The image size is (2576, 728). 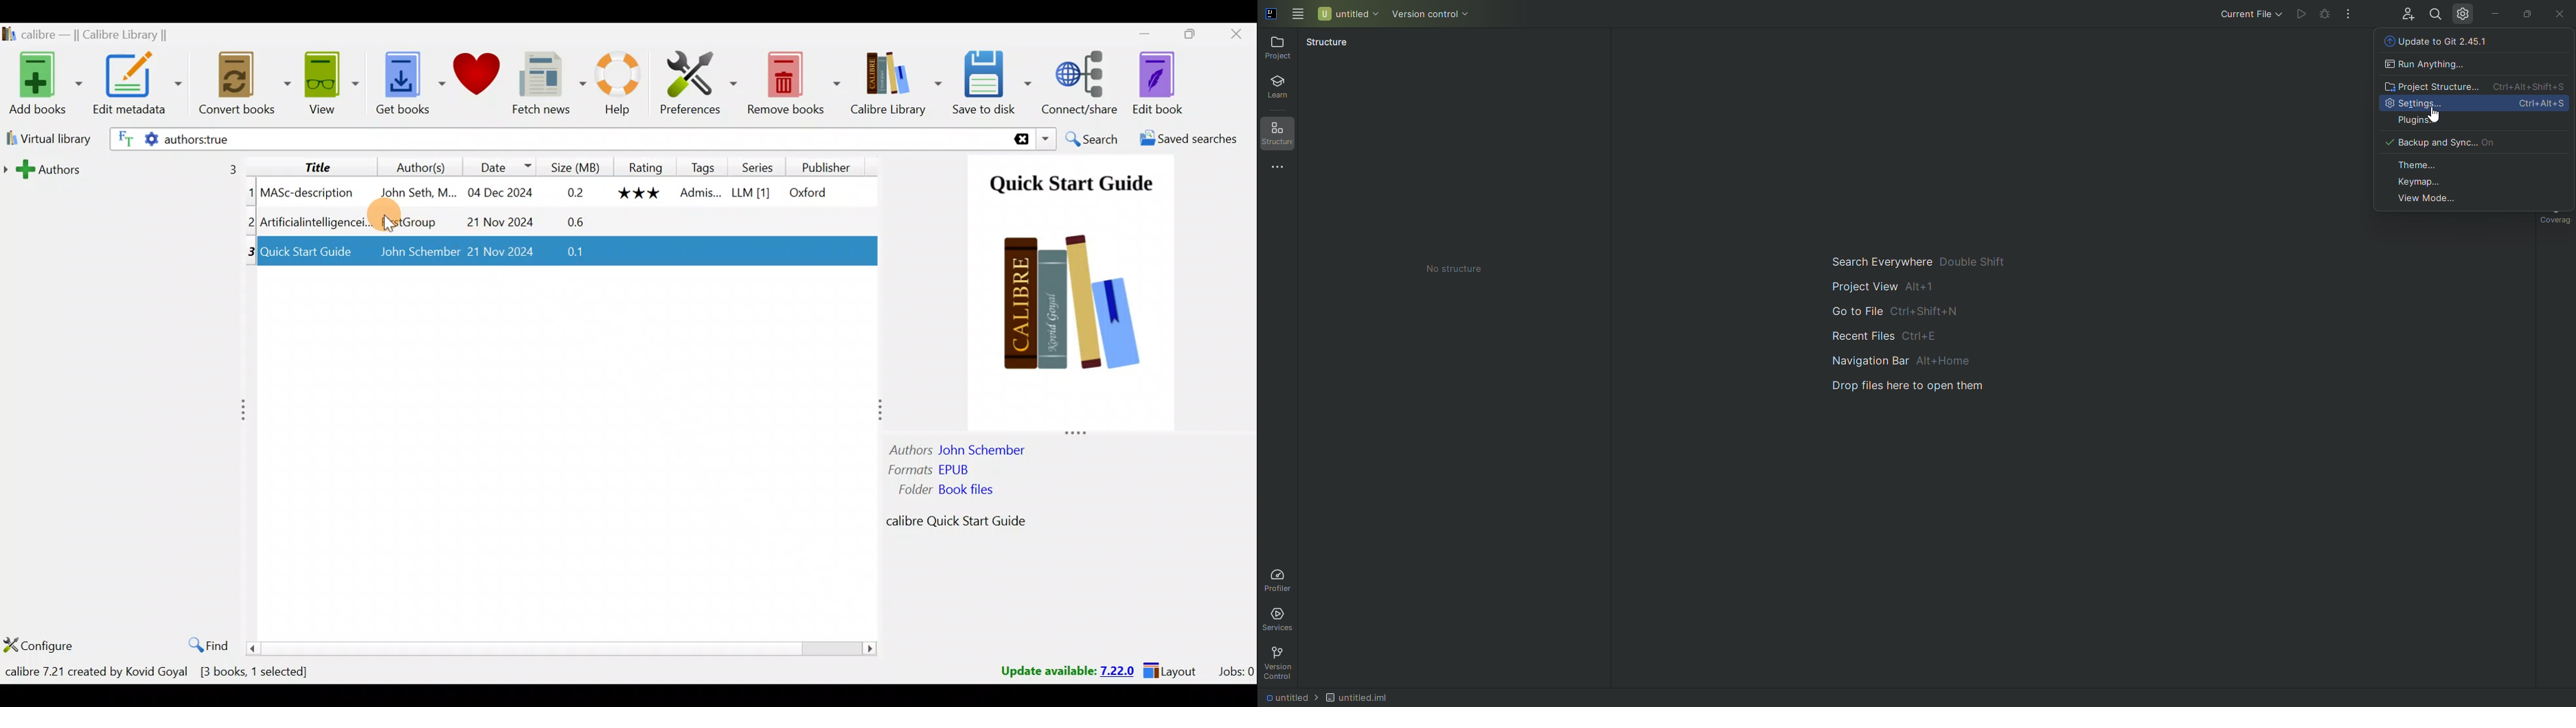 What do you see at coordinates (471, 81) in the screenshot?
I see `Donate` at bounding box center [471, 81].